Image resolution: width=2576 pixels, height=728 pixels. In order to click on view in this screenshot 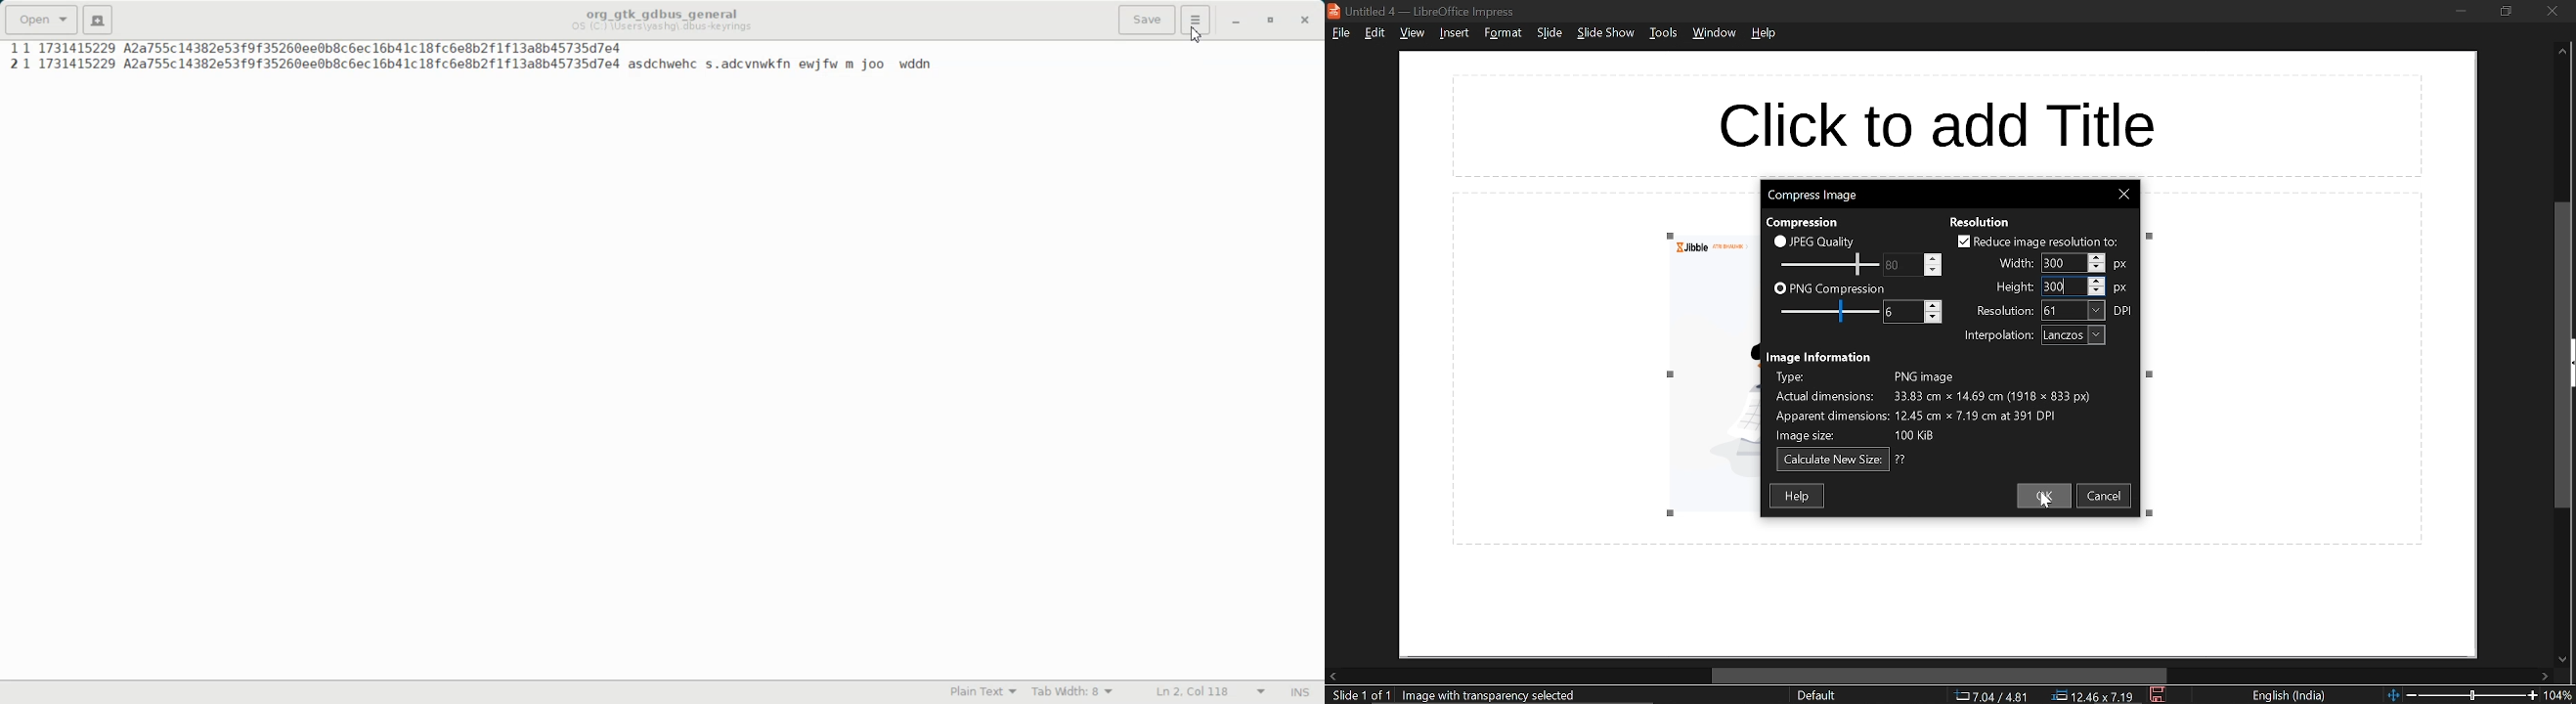, I will do `click(1411, 34)`.